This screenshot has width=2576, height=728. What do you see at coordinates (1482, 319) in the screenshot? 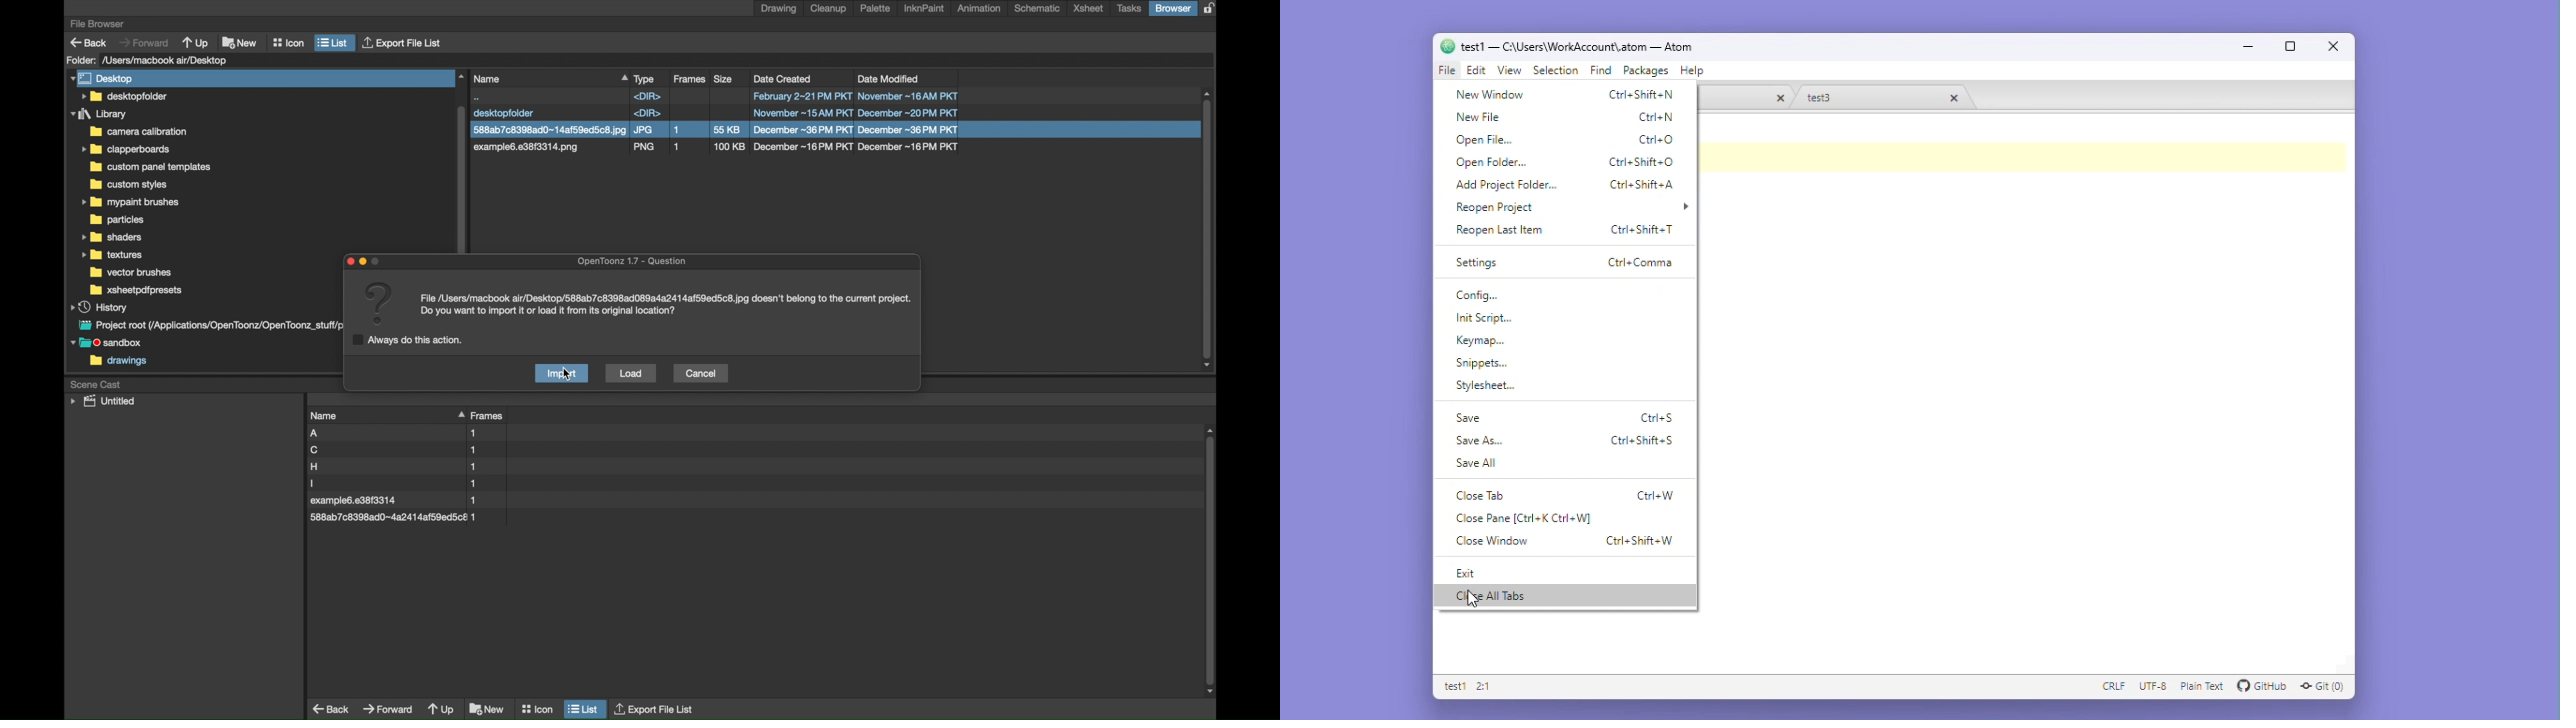
I see `Initial script` at bounding box center [1482, 319].